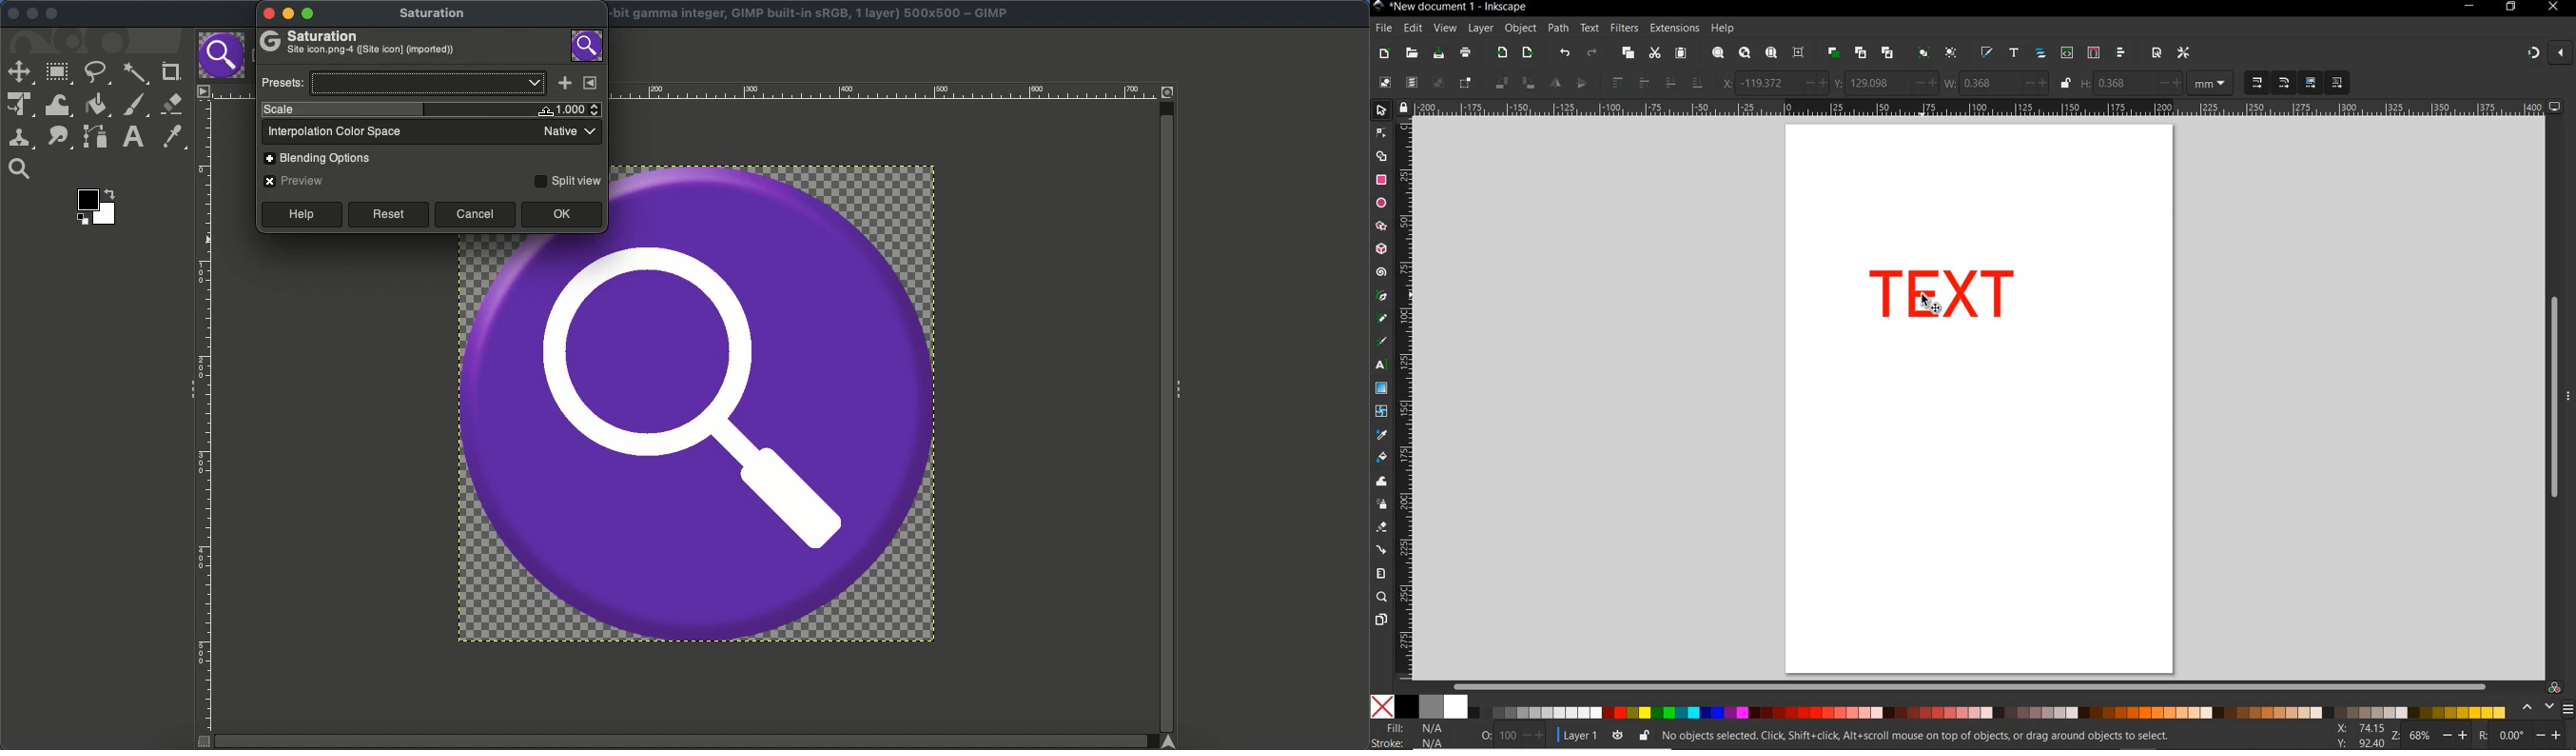 Image resolution: width=2576 pixels, height=756 pixels. Describe the element at coordinates (1743, 54) in the screenshot. I see `ZOOM DRAWING` at that location.